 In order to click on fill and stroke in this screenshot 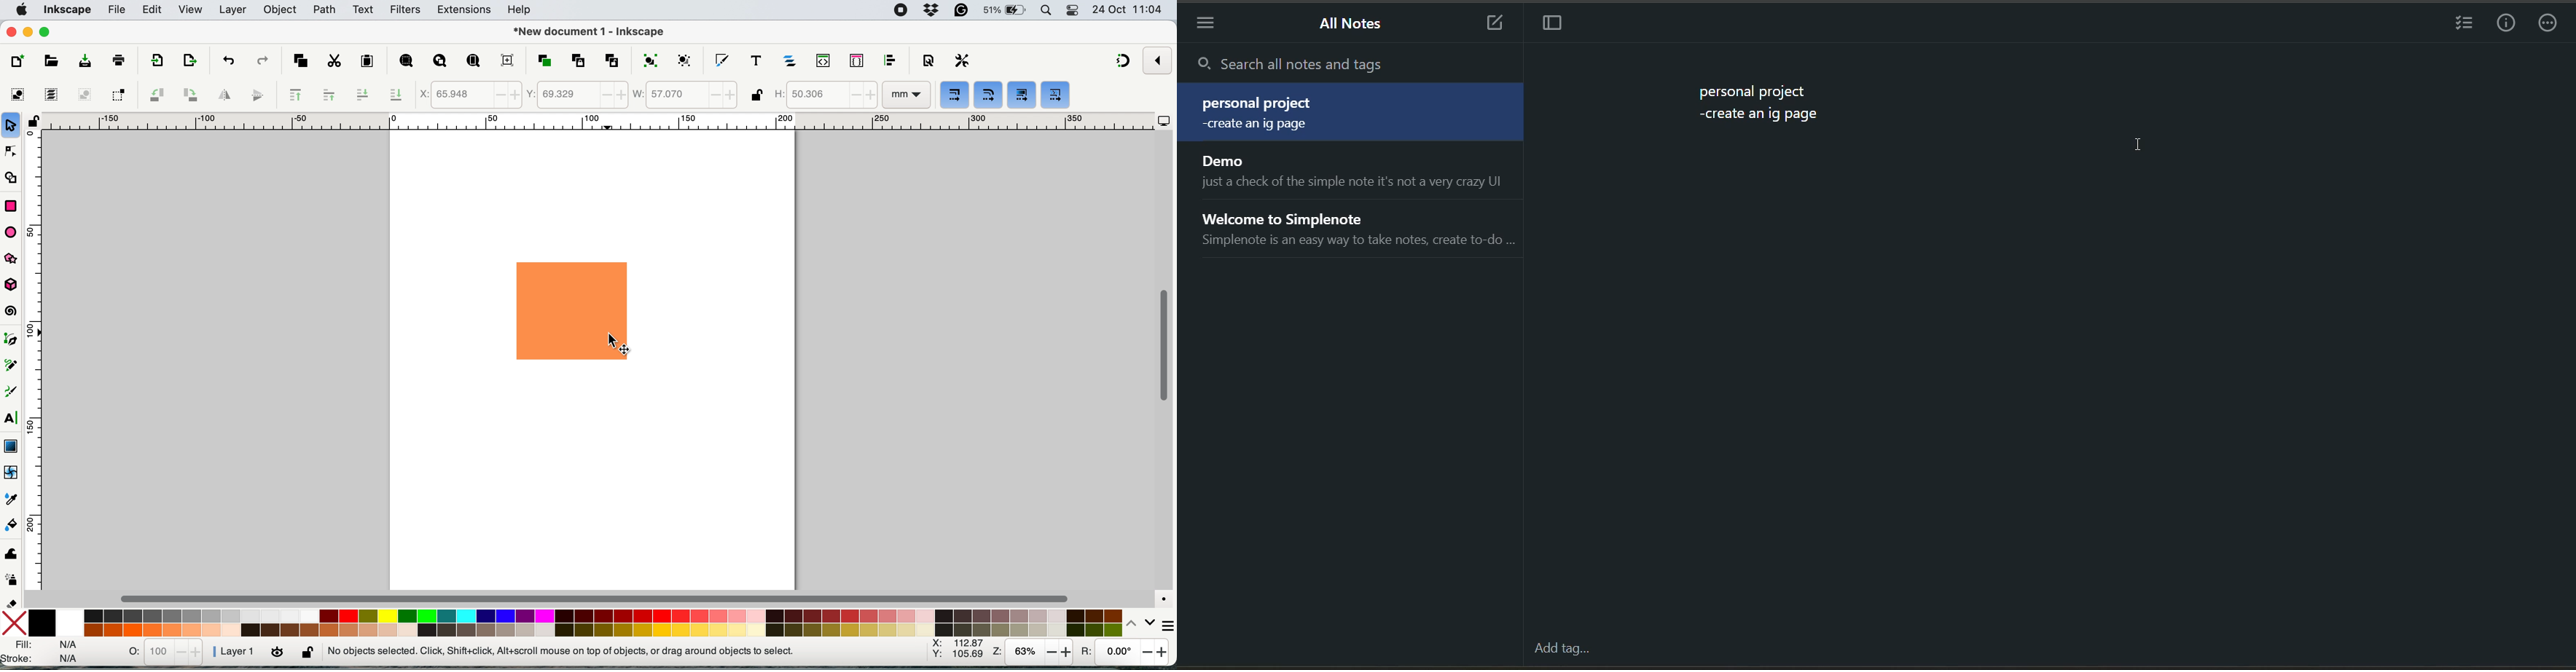, I will do `click(722, 58)`.